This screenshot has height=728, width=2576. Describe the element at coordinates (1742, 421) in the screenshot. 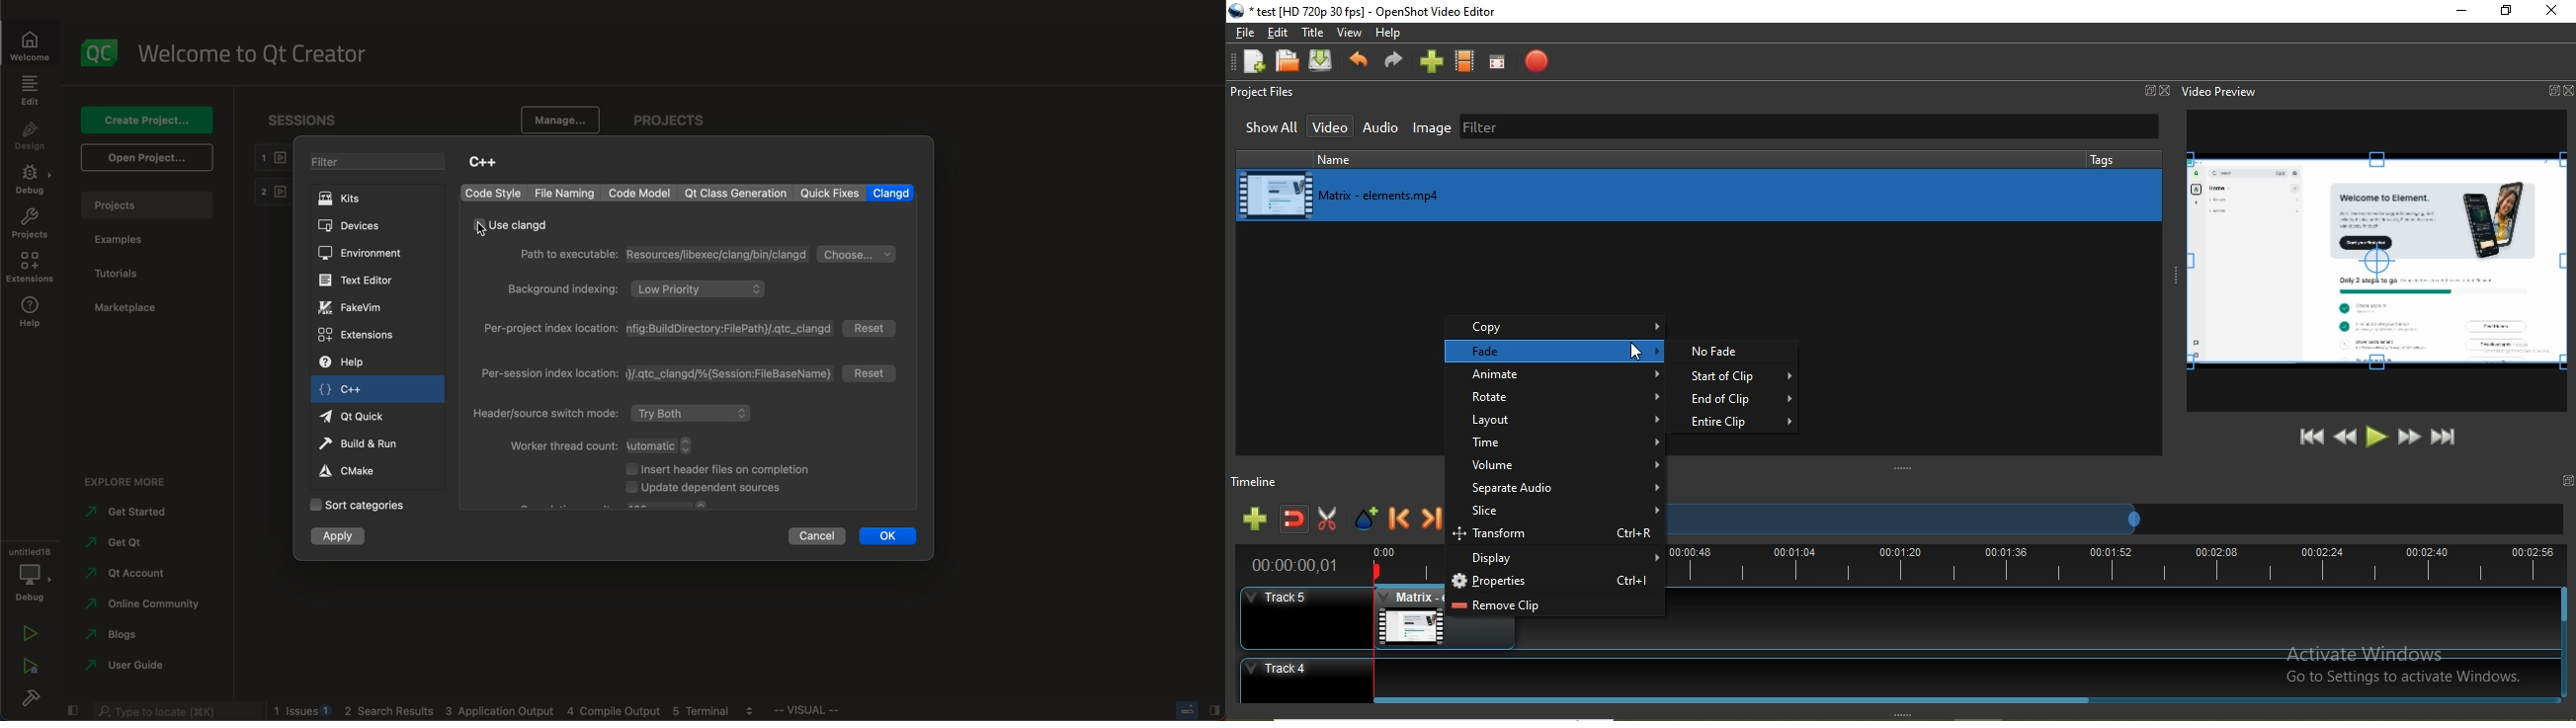

I see `entire clip` at that location.